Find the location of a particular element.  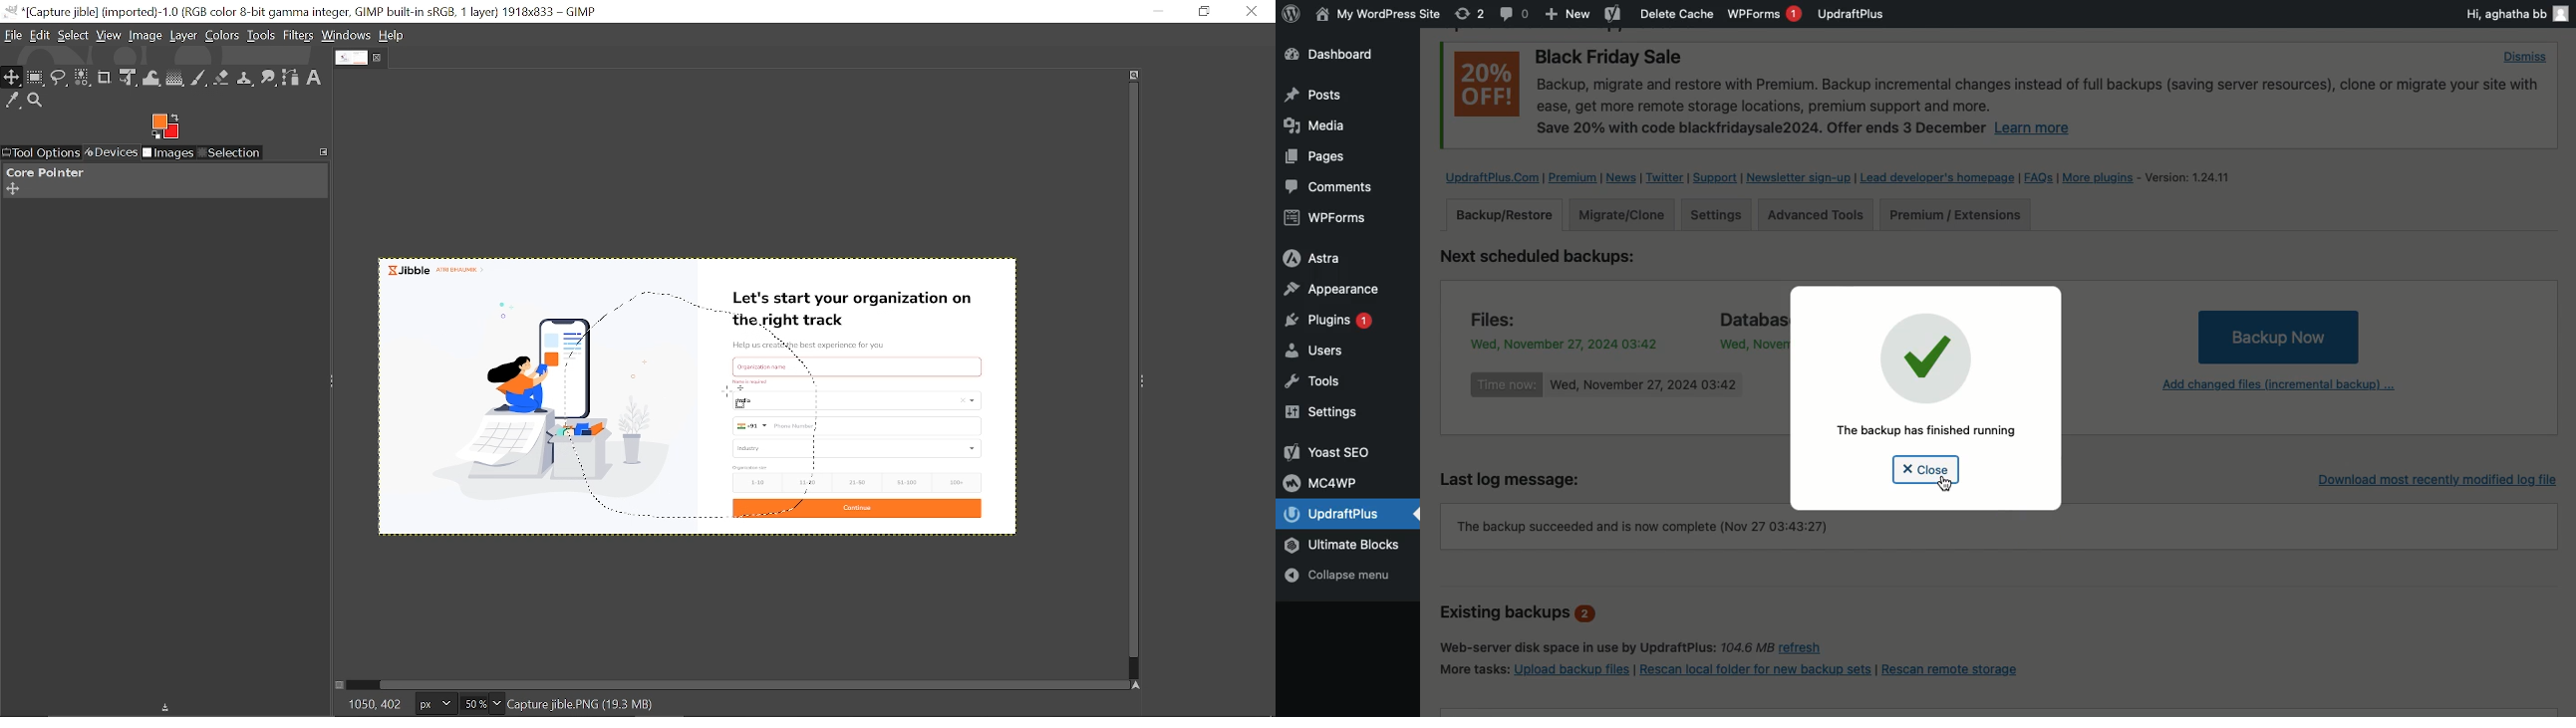

Comment 0 is located at coordinates (1515, 14).